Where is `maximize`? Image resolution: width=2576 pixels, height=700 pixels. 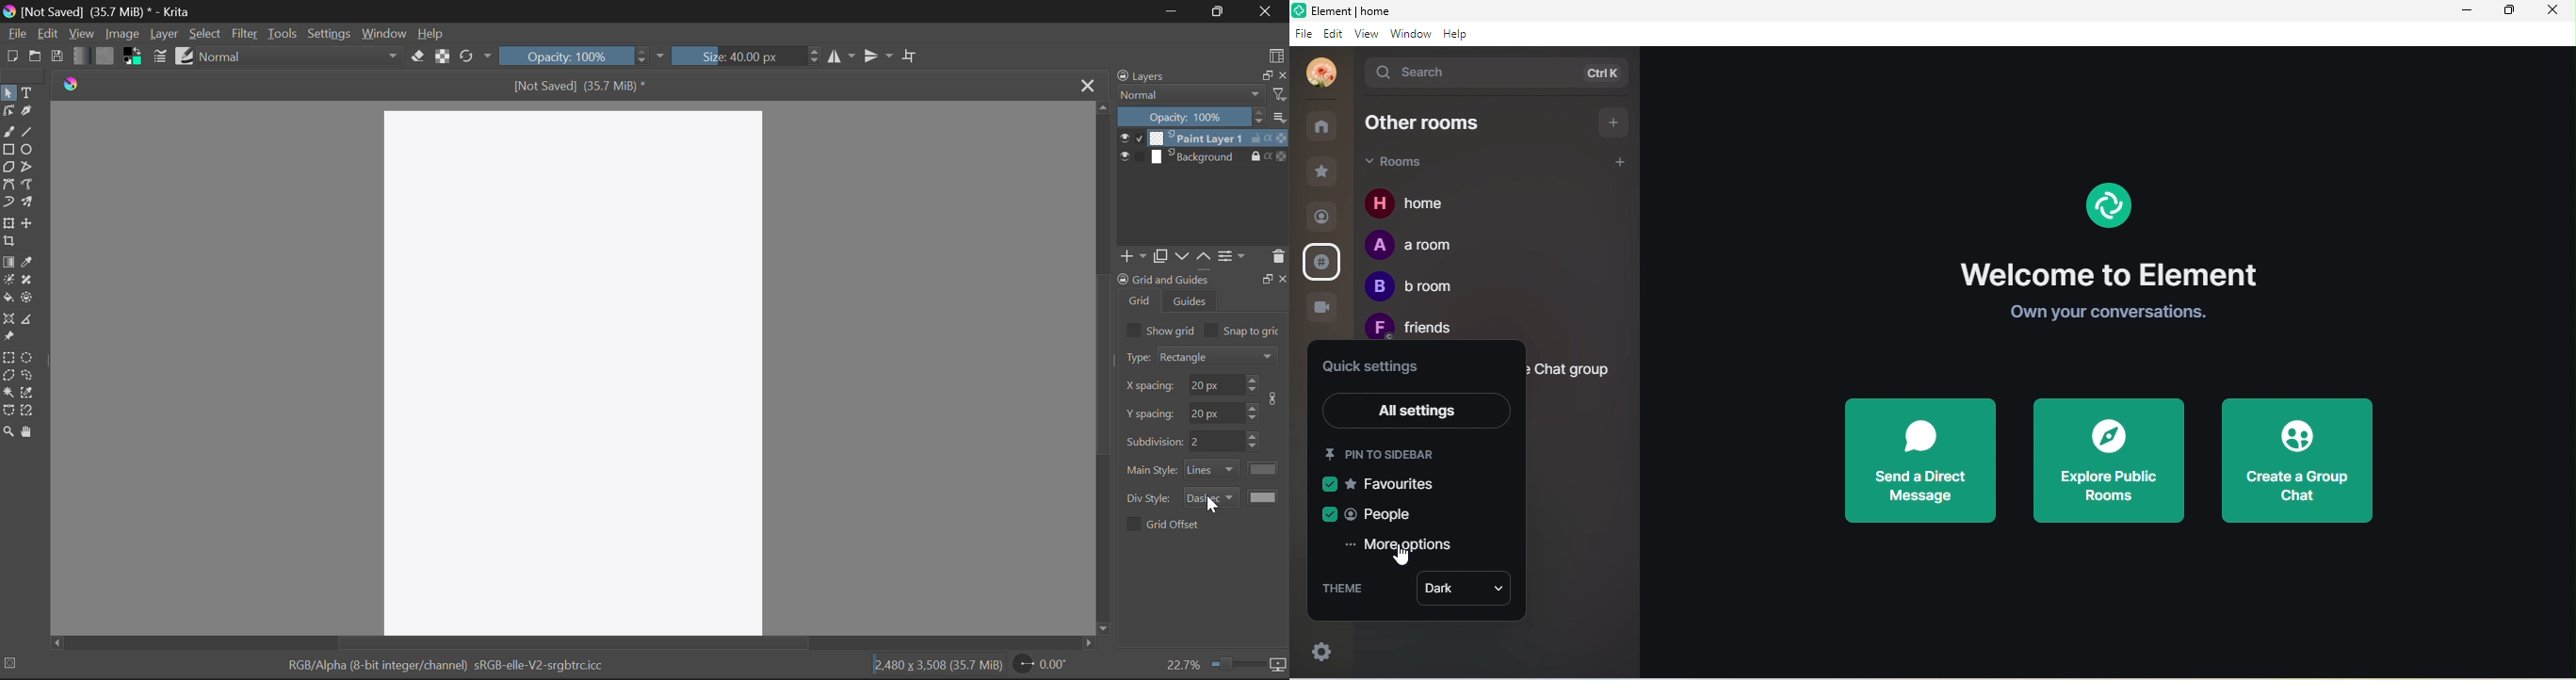
maximize is located at coordinates (2508, 13).